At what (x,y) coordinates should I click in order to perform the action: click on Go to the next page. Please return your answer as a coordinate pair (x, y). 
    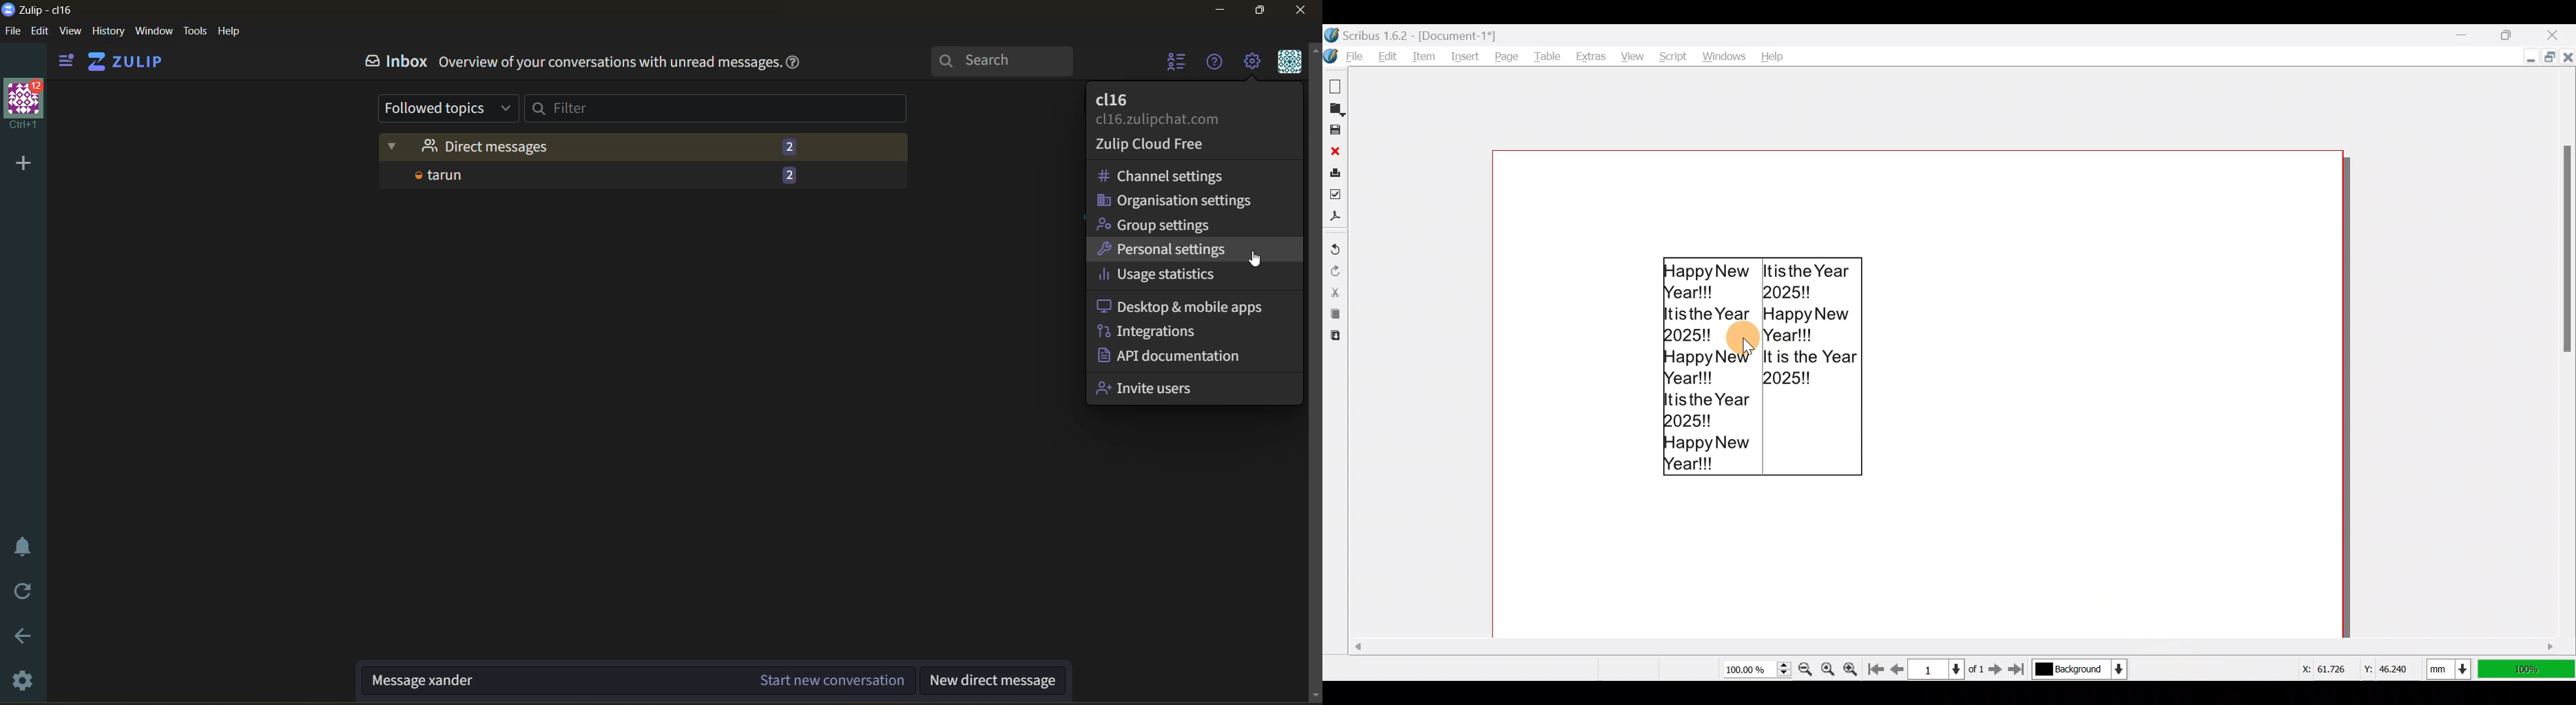
    Looking at the image, I should click on (1996, 668).